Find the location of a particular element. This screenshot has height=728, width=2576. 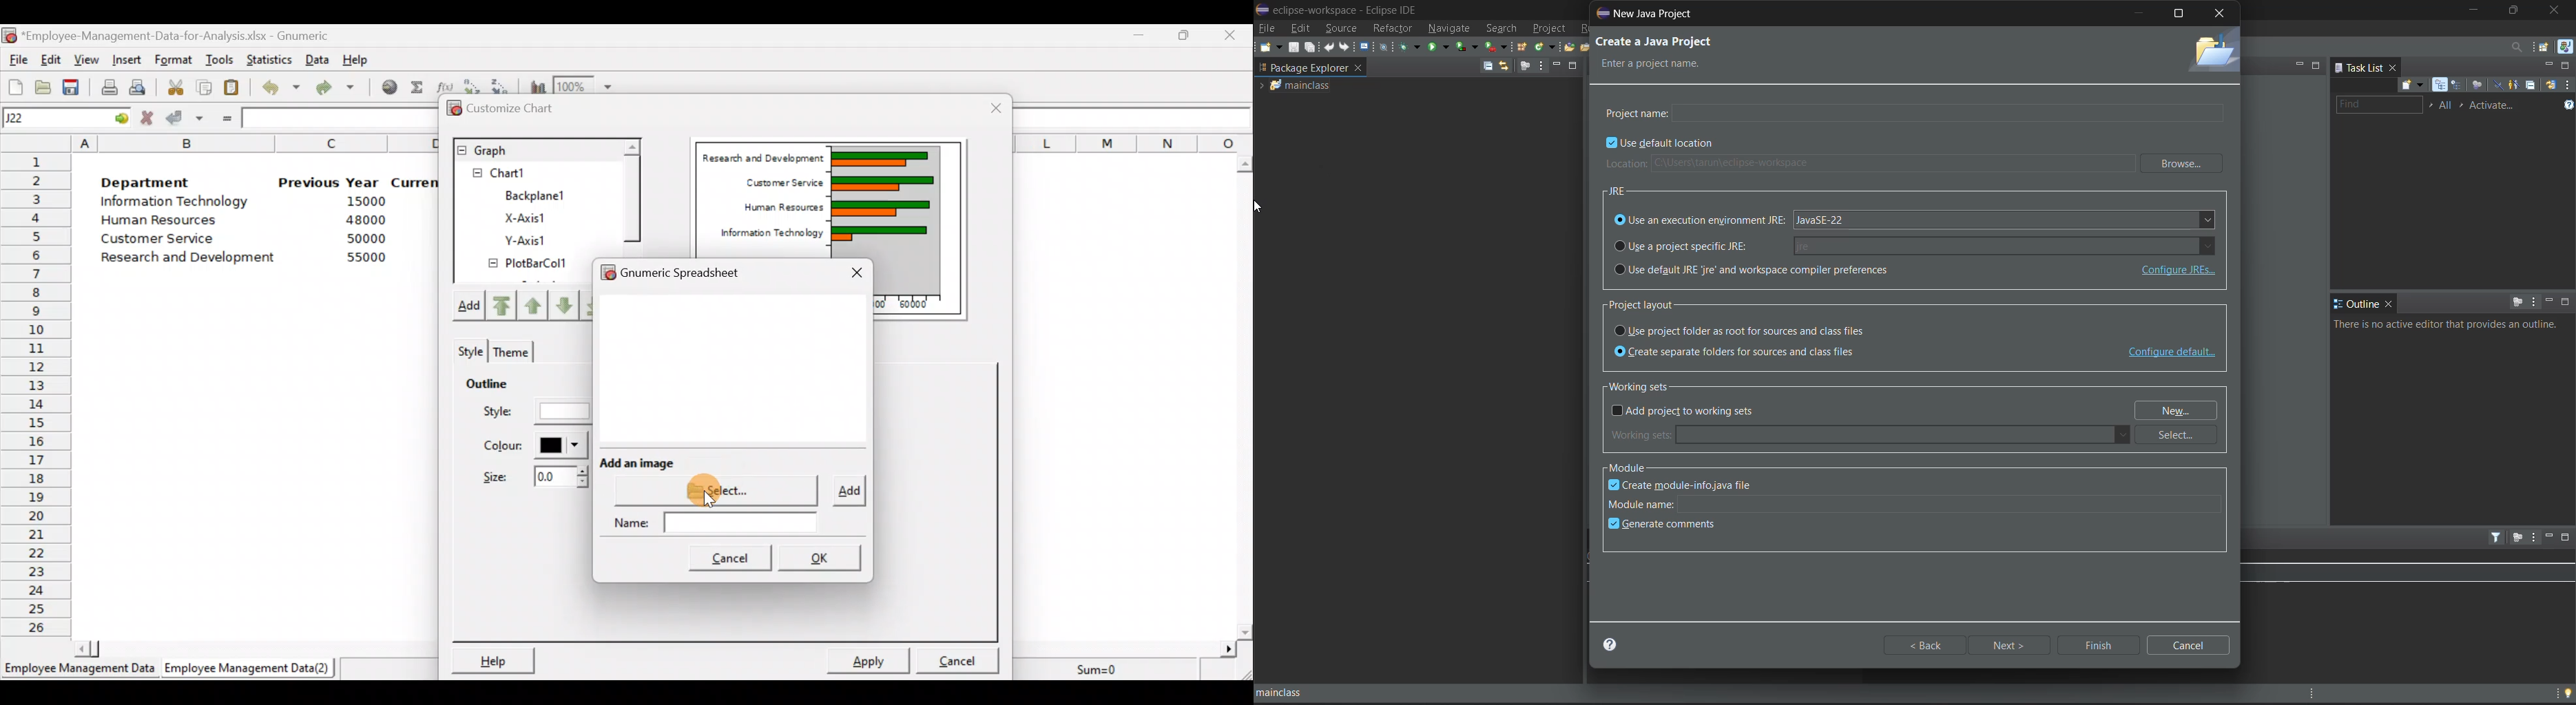

‘Employee-Management-Data-for-Analysis.xlsx - Gnumeric is located at coordinates (189, 36).